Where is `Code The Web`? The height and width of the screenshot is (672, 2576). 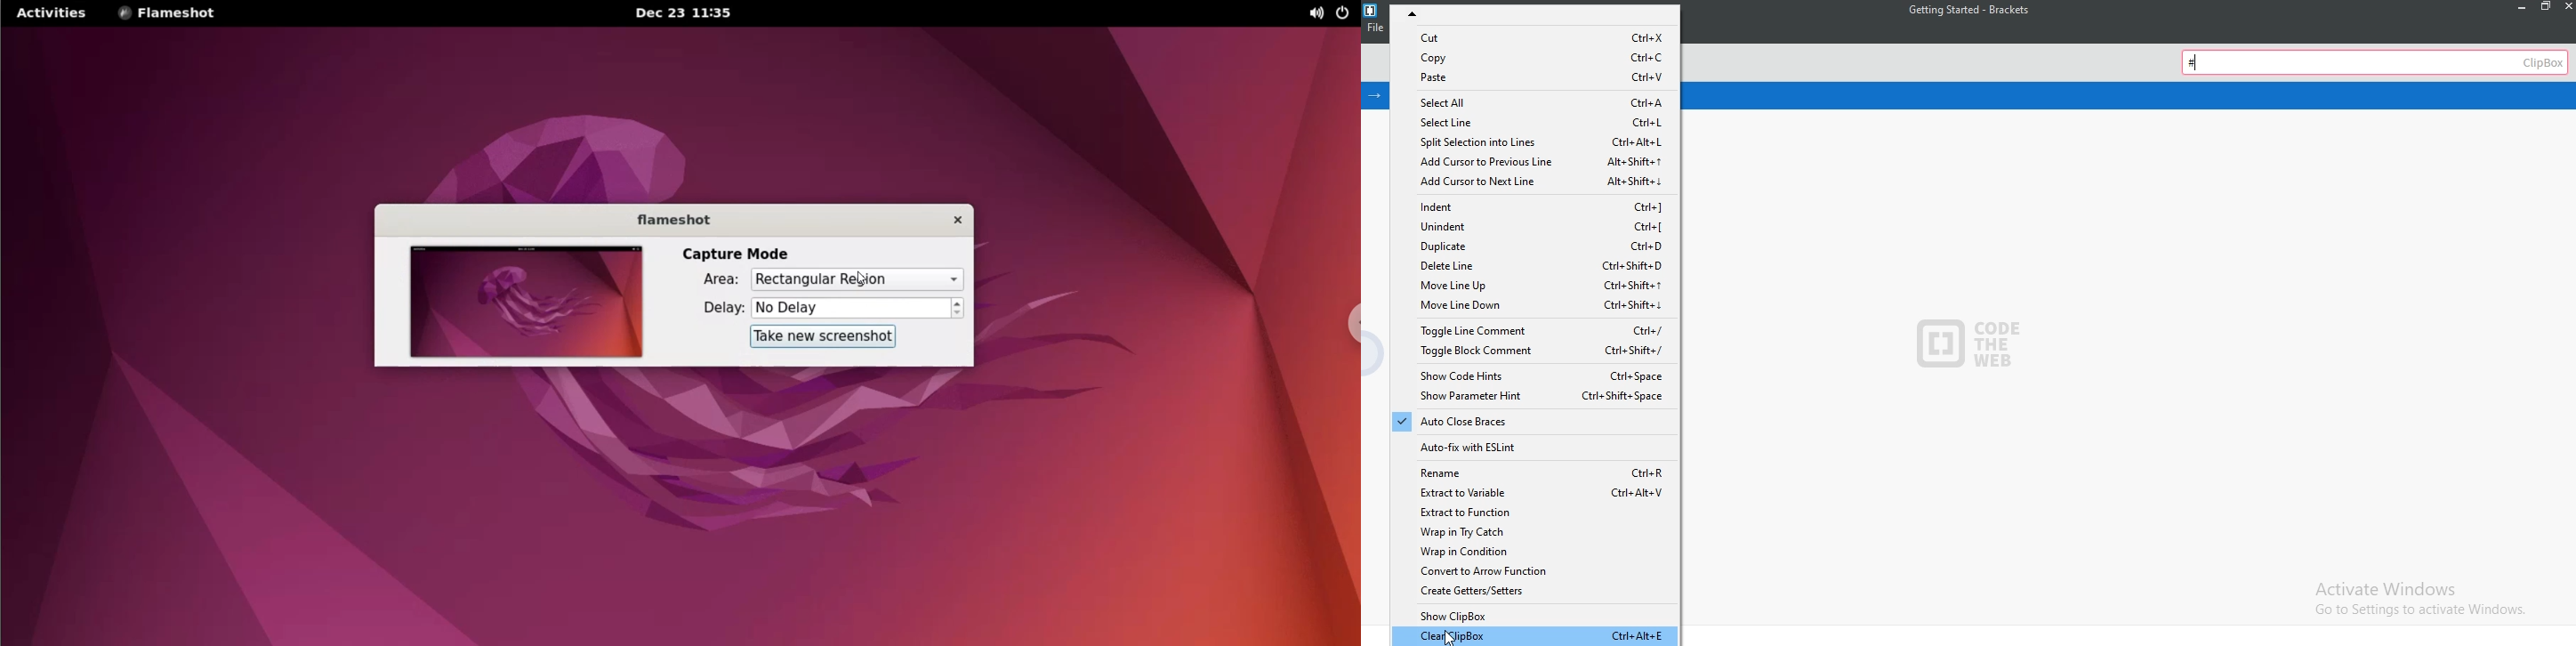 Code The Web is located at coordinates (1984, 347).